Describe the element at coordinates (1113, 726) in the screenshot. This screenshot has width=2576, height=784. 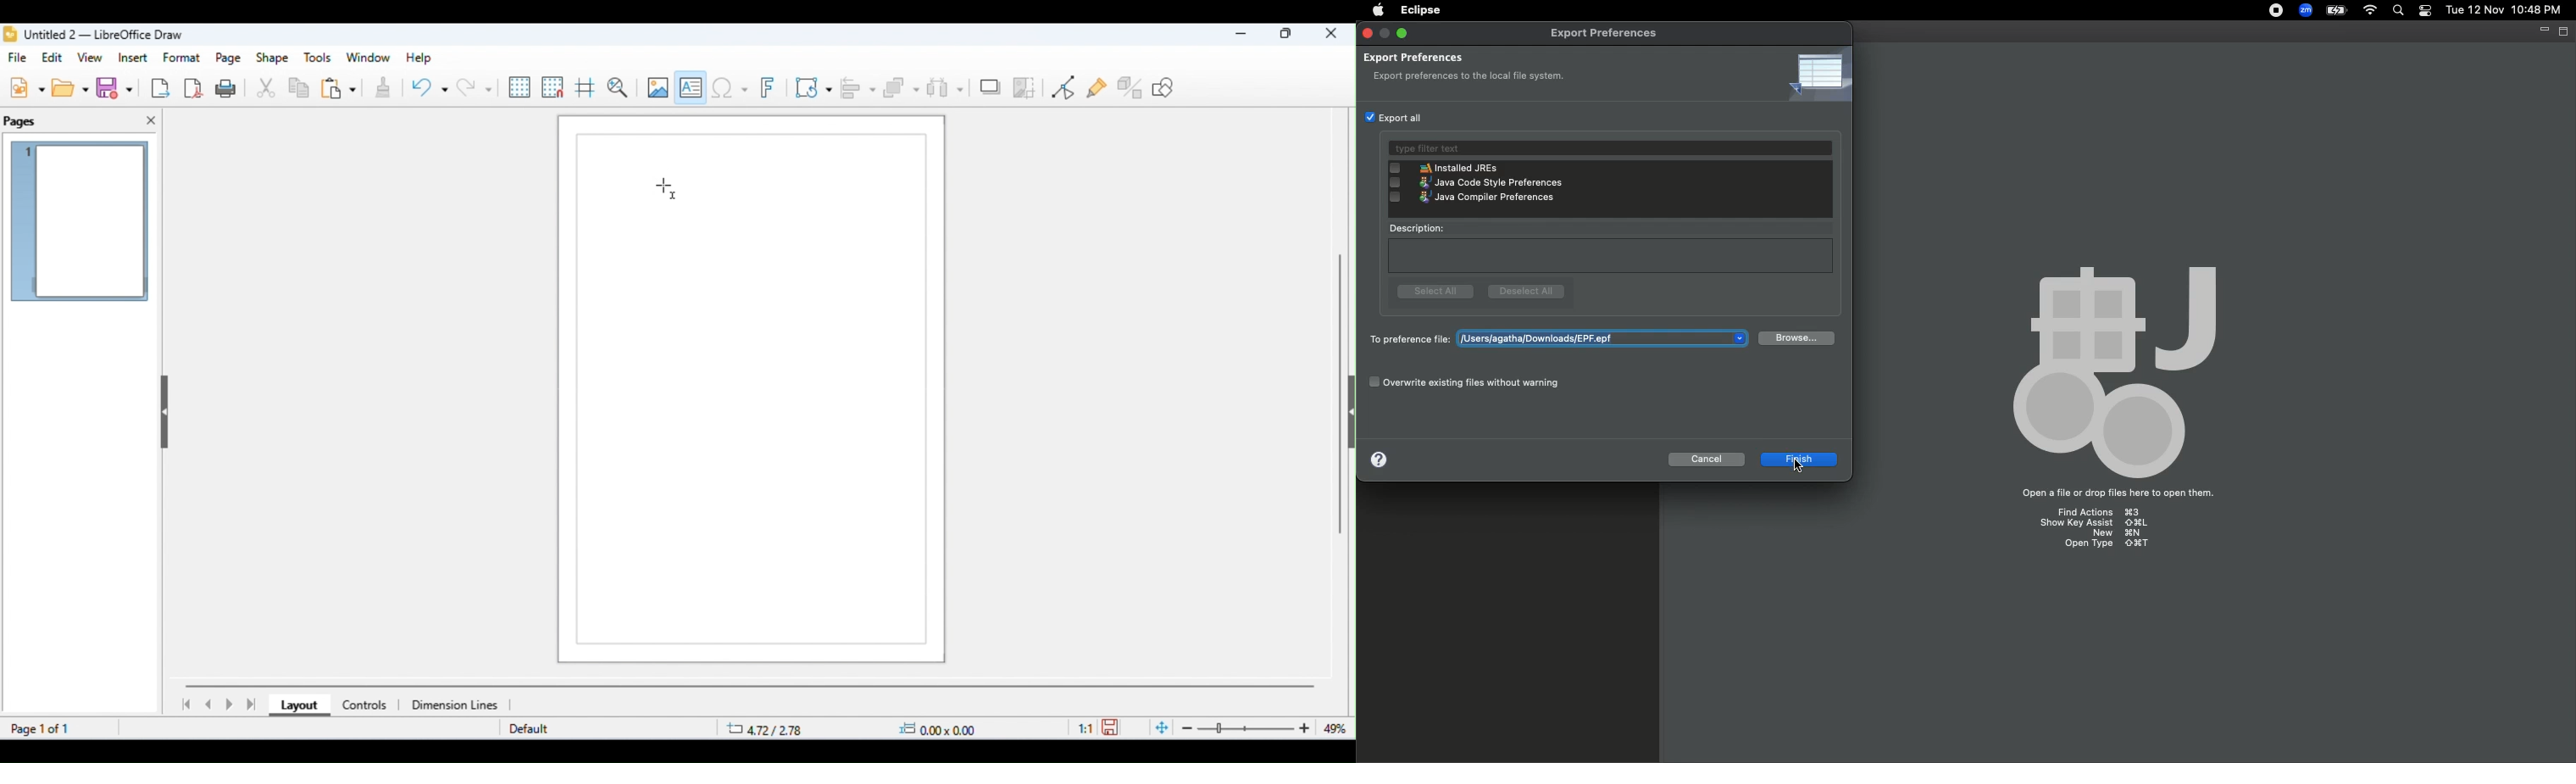
I see `save` at that location.